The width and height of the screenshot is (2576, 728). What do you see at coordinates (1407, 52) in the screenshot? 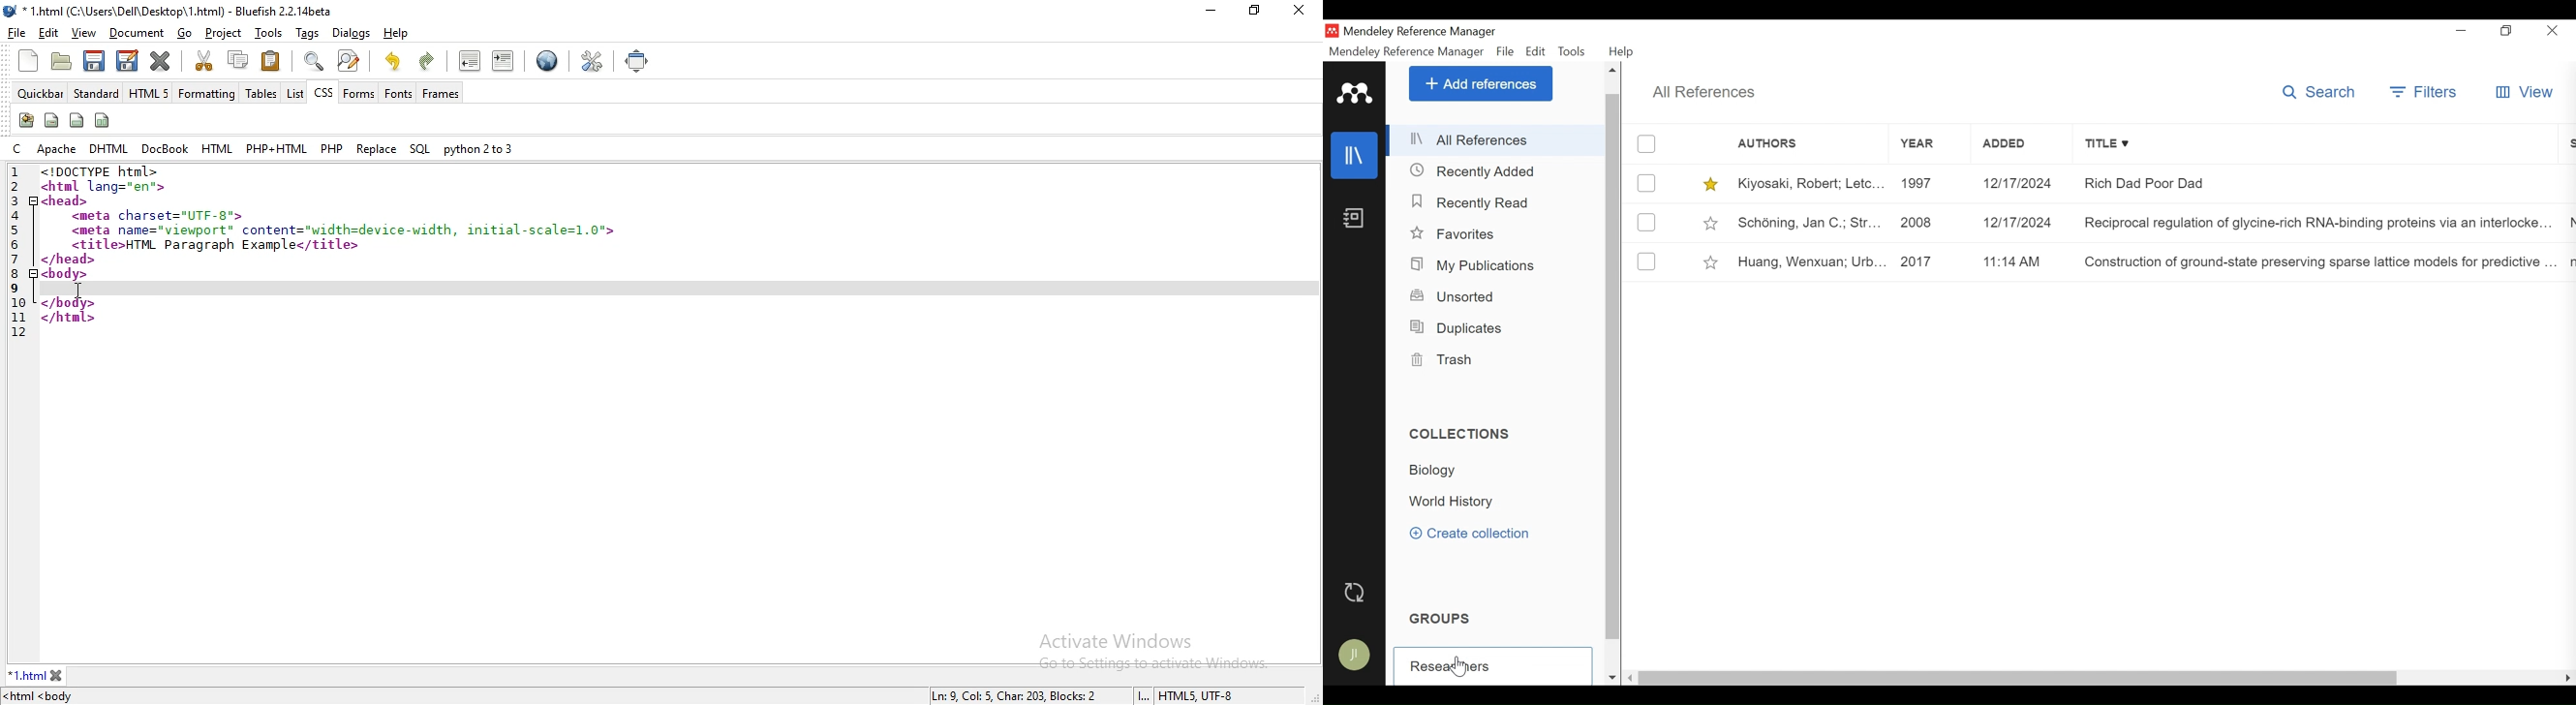
I see `Mendeley Reference Manager` at bounding box center [1407, 52].